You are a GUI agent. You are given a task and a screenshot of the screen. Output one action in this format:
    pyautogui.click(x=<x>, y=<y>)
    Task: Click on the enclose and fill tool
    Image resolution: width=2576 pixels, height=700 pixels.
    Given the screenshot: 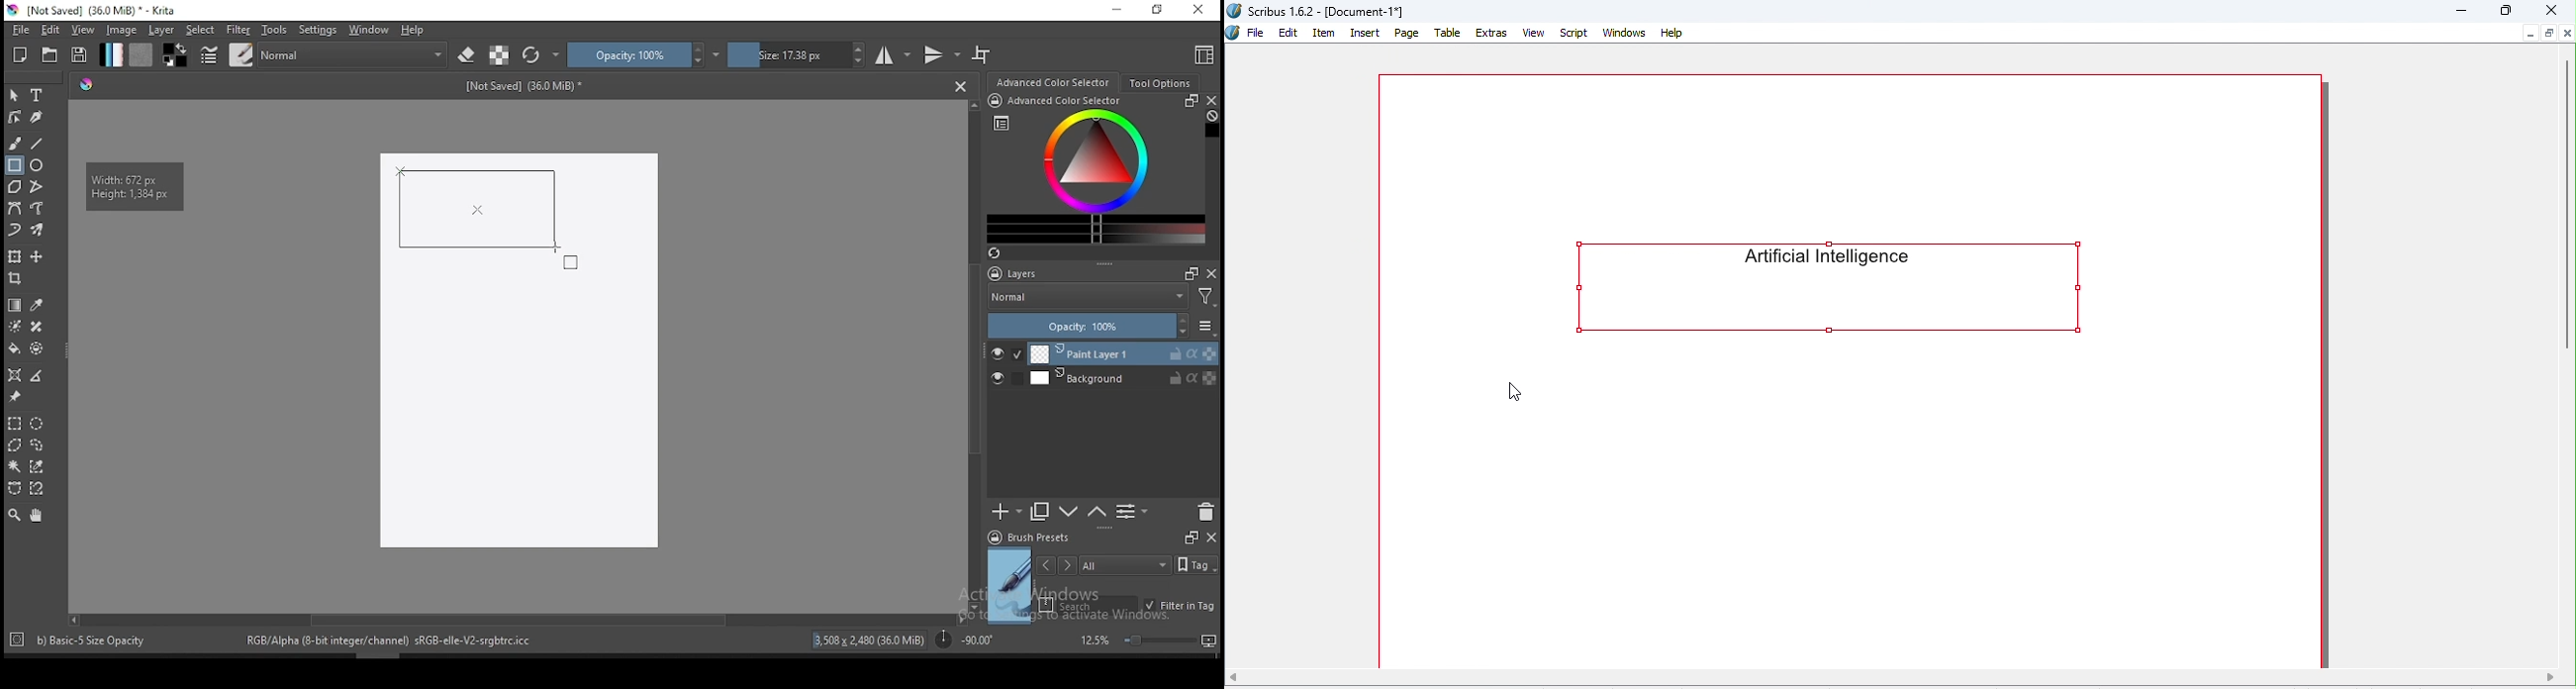 What is the action you would take?
    pyautogui.click(x=36, y=348)
    